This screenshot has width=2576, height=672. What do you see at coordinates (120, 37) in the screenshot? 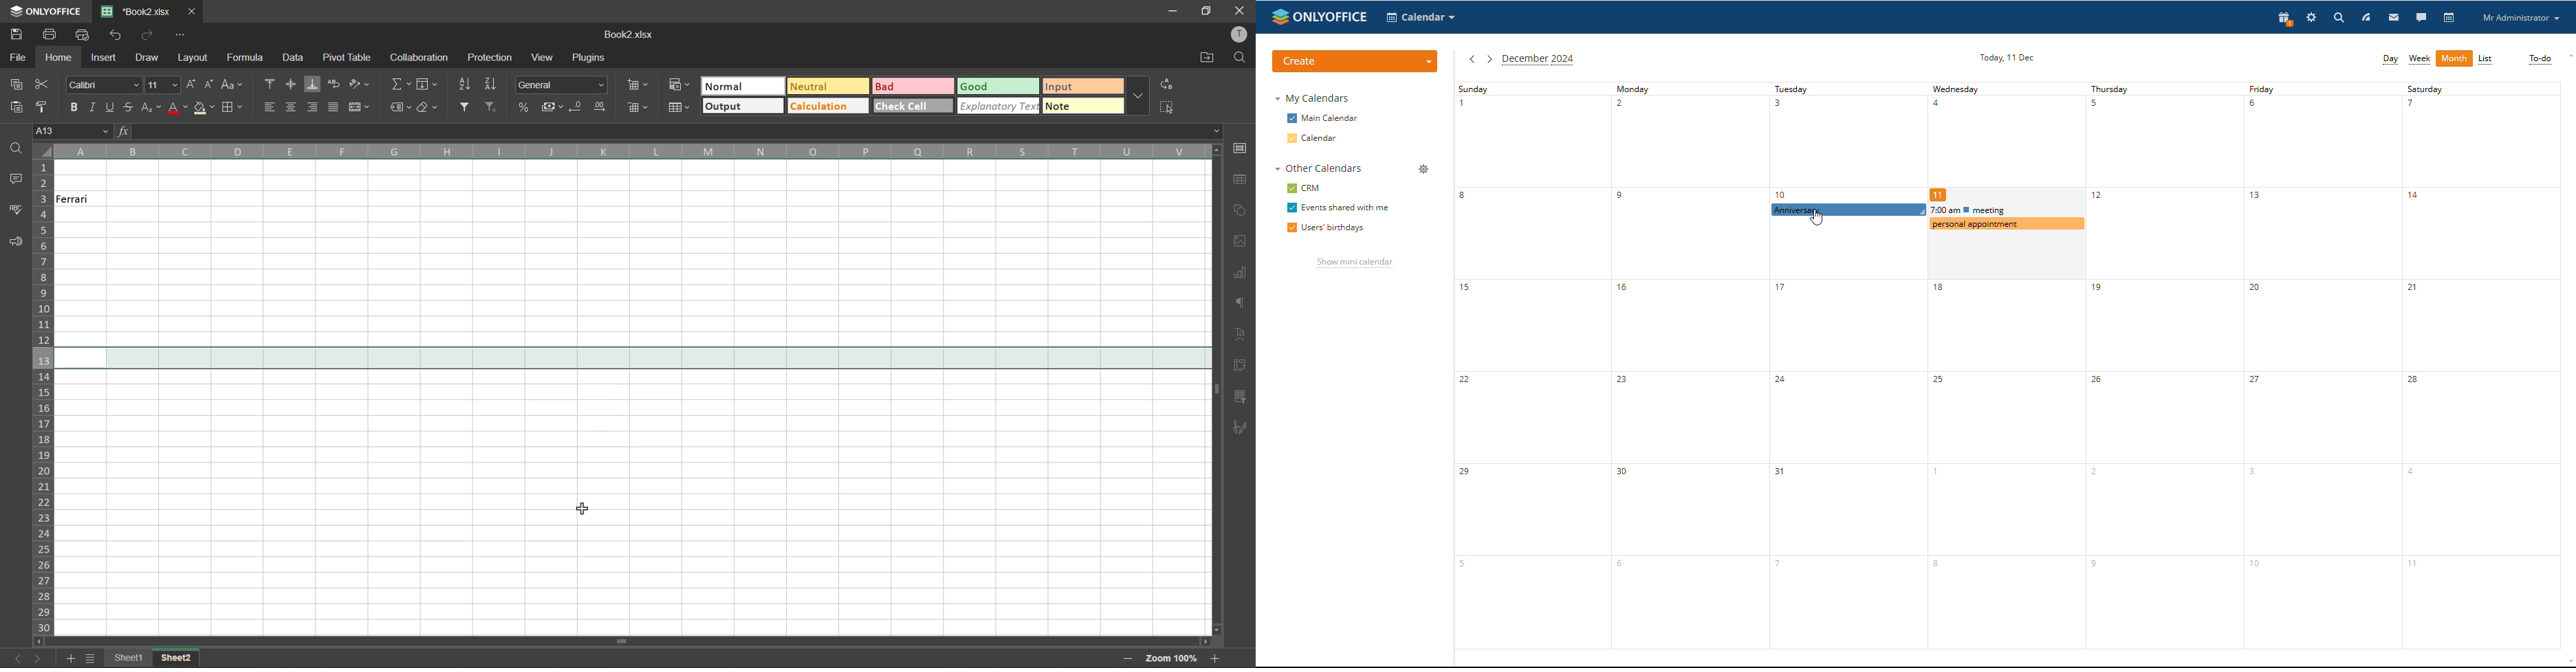
I see `undo` at bounding box center [120, 37].